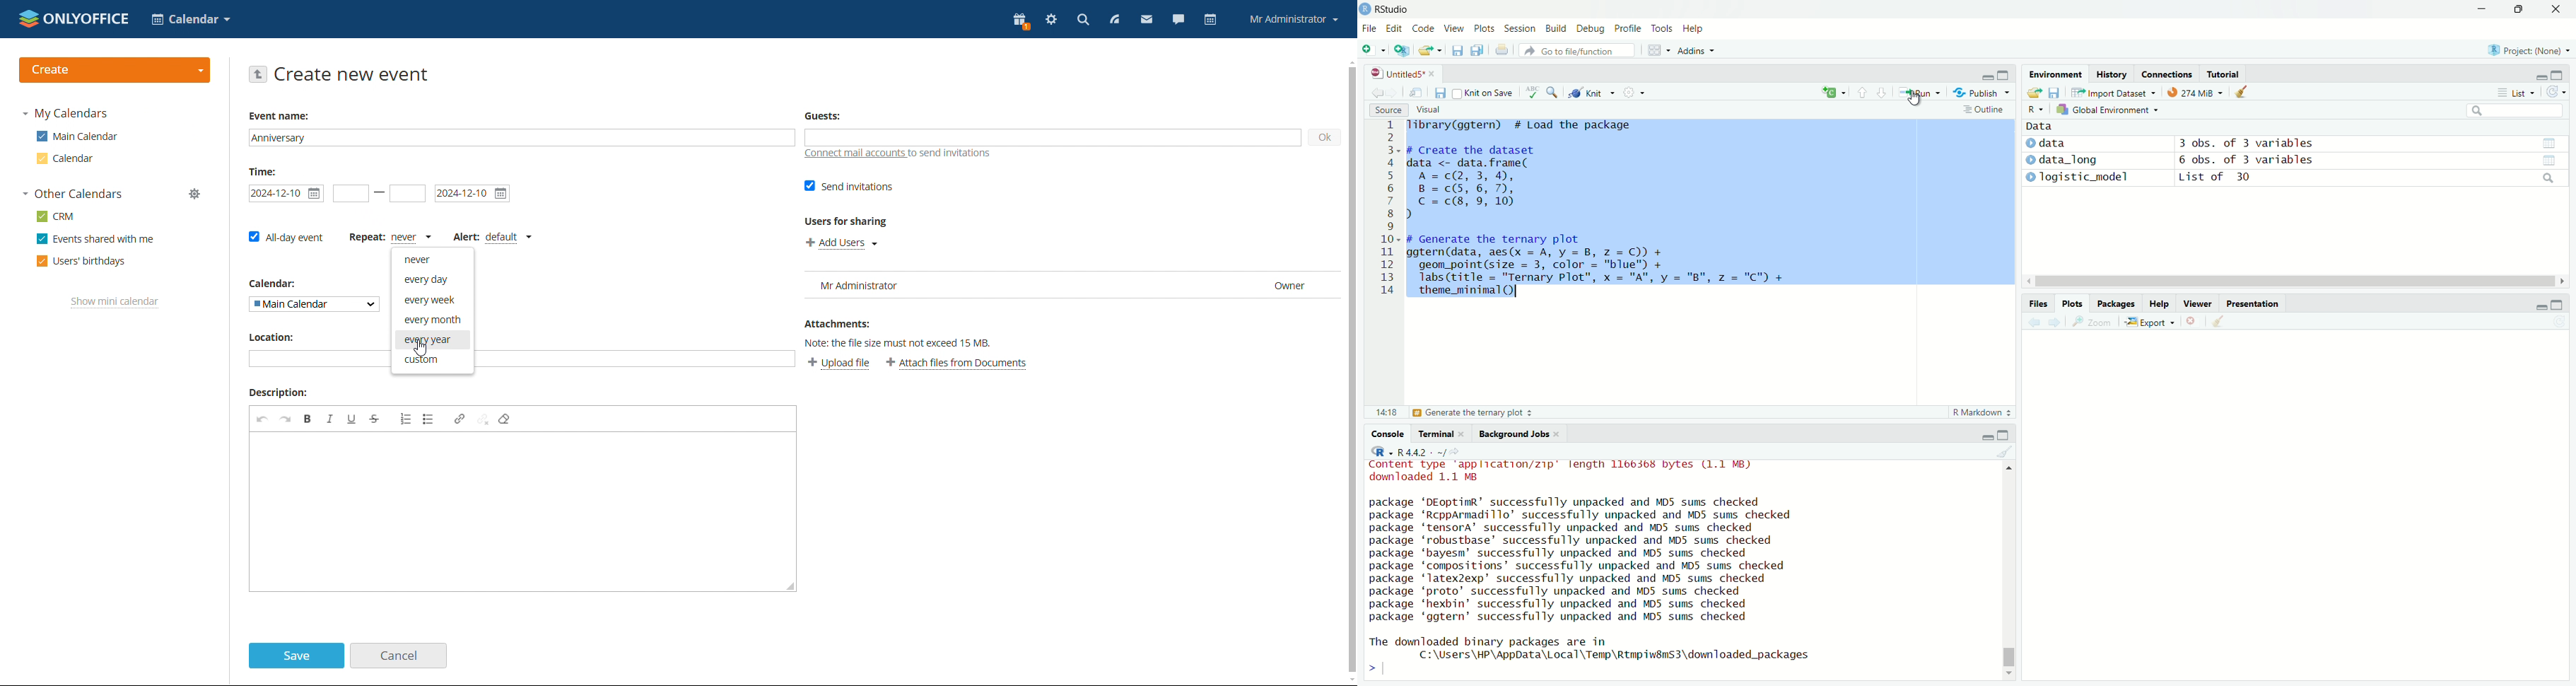  Describe the element at coordinates (2060, 323) in the screenshot. I see `next` at that location.